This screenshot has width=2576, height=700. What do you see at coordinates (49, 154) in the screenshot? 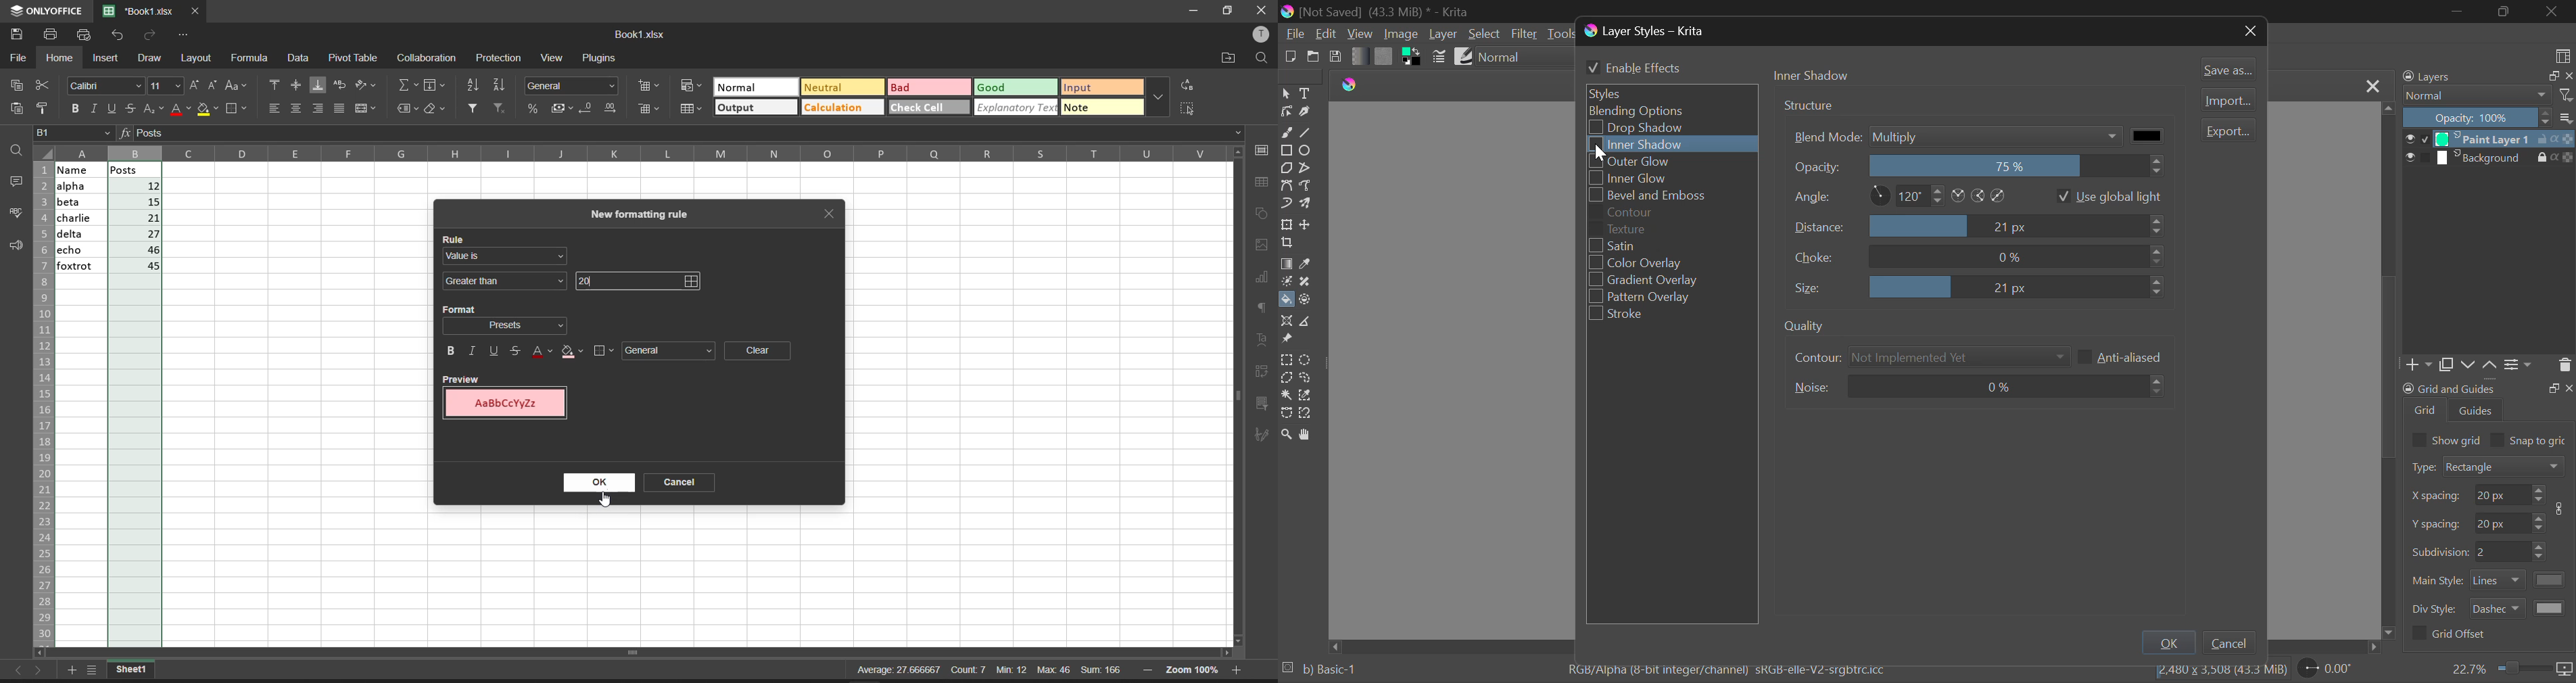
I see `select all` at bounding box center [49, 154].